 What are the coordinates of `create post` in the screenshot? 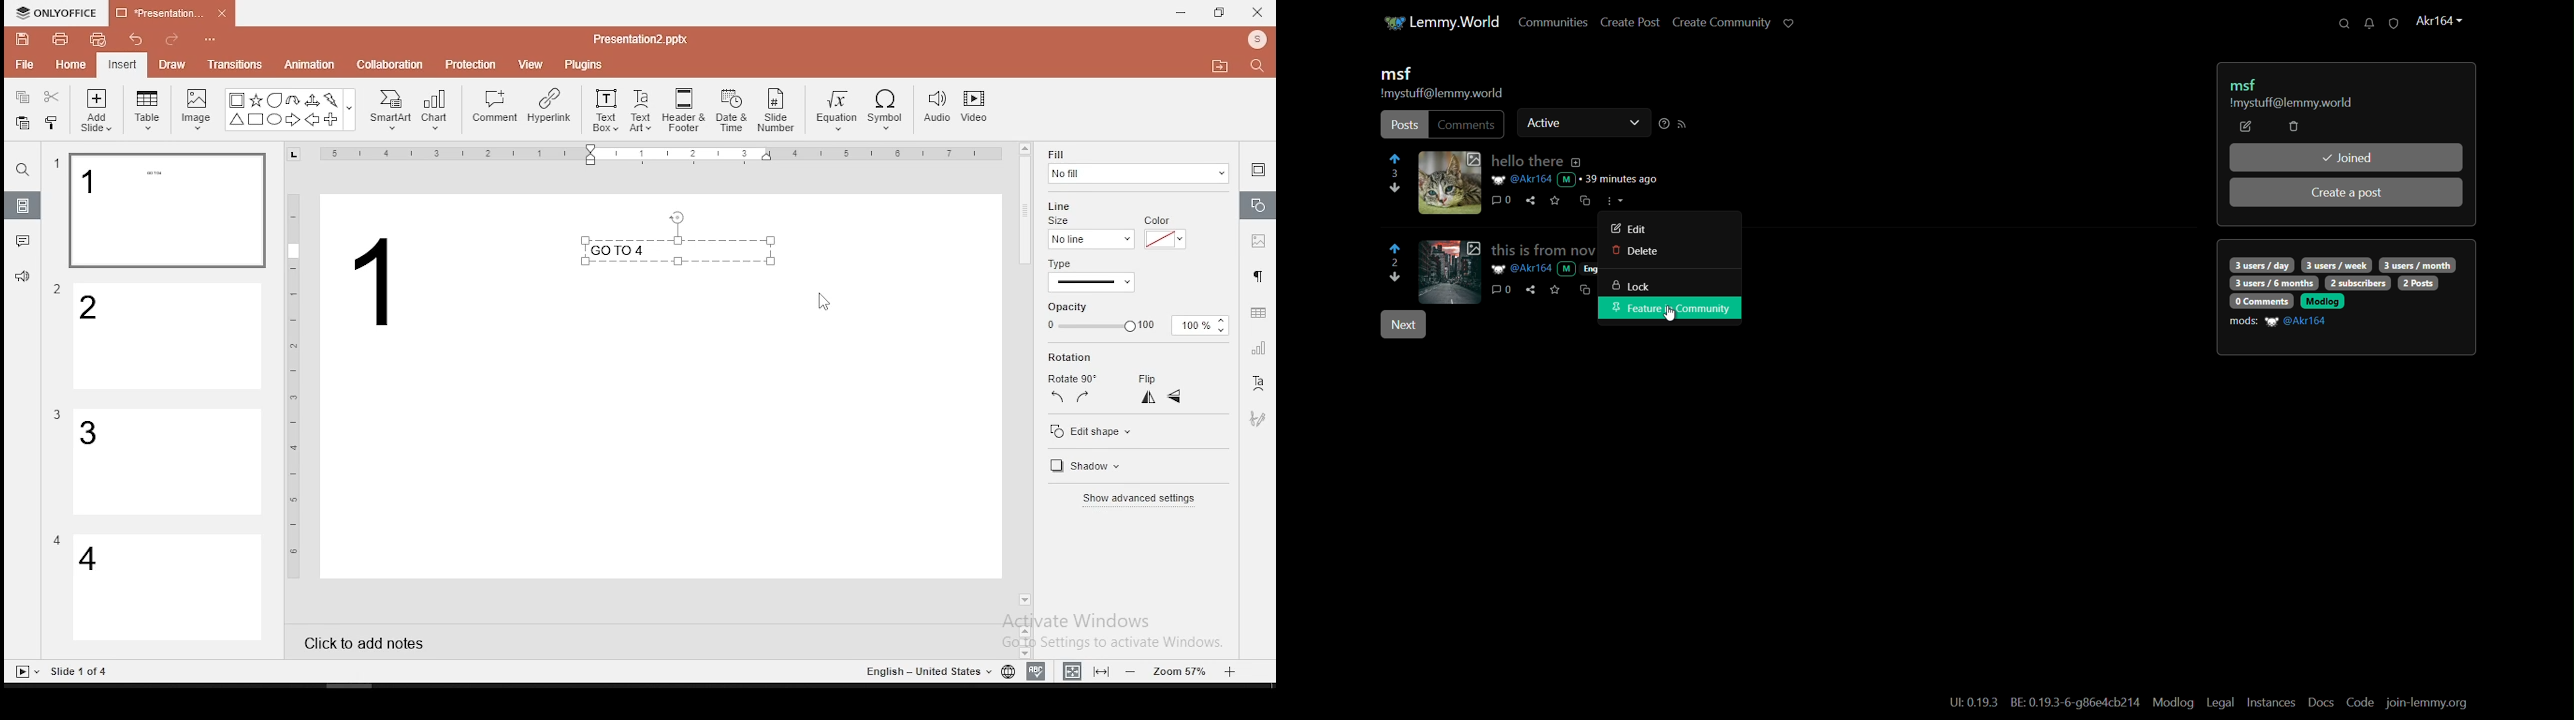 It's located at (1625, 24).